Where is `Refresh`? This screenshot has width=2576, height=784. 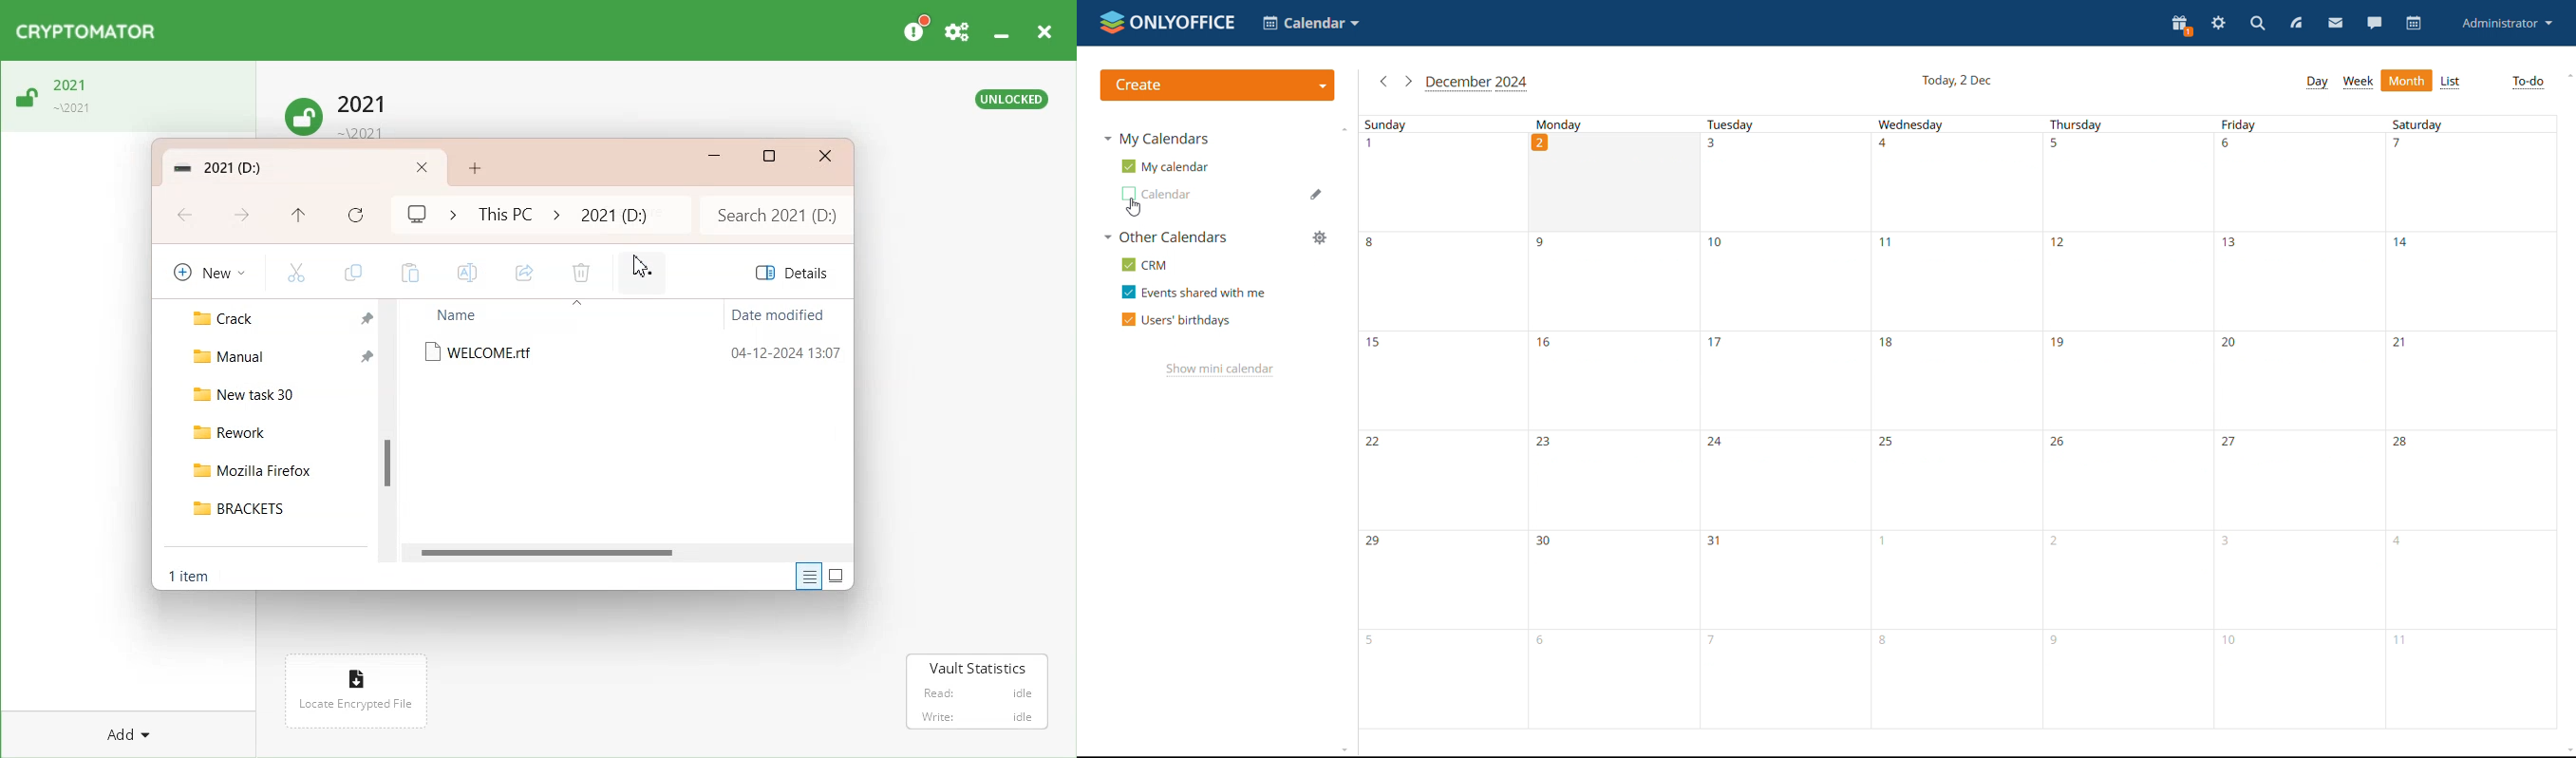
Refresh is located at coordinates (356, 215).